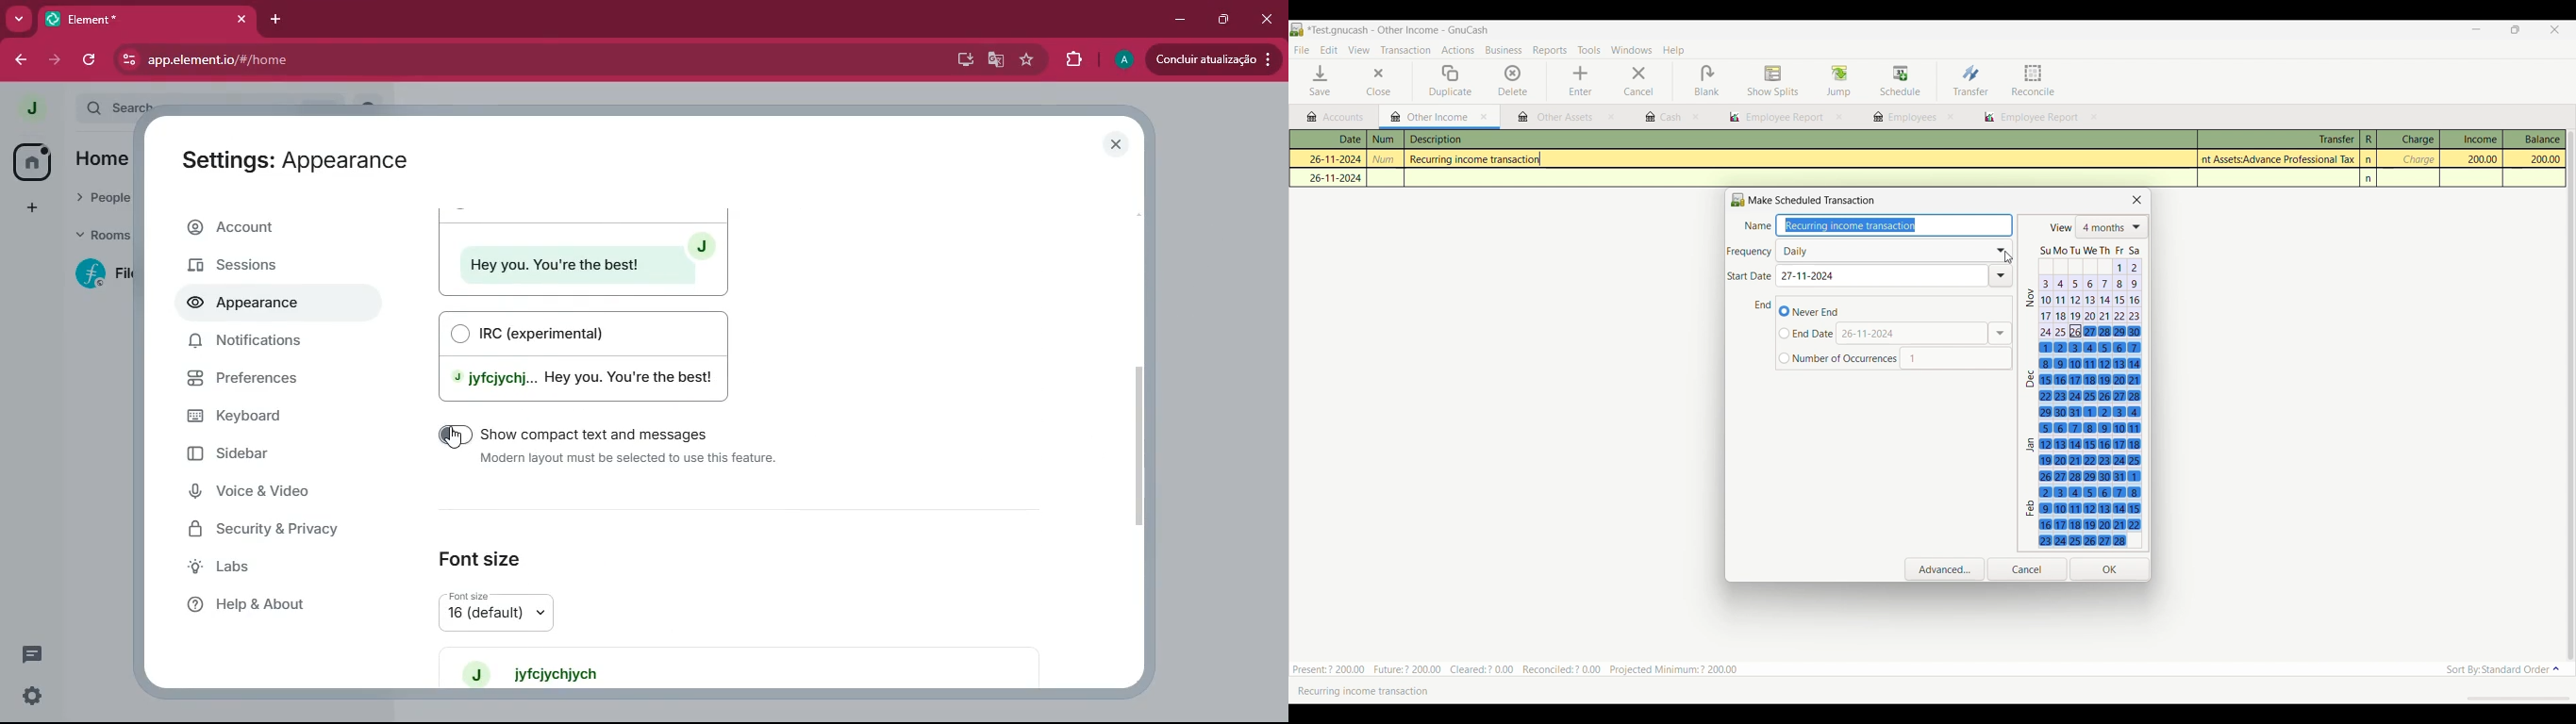 Image resolution: width=2576 pixels, height=728 pixels. Describe the element at coordinates (1213, 59) in the screenshot. I see `update` at that location.